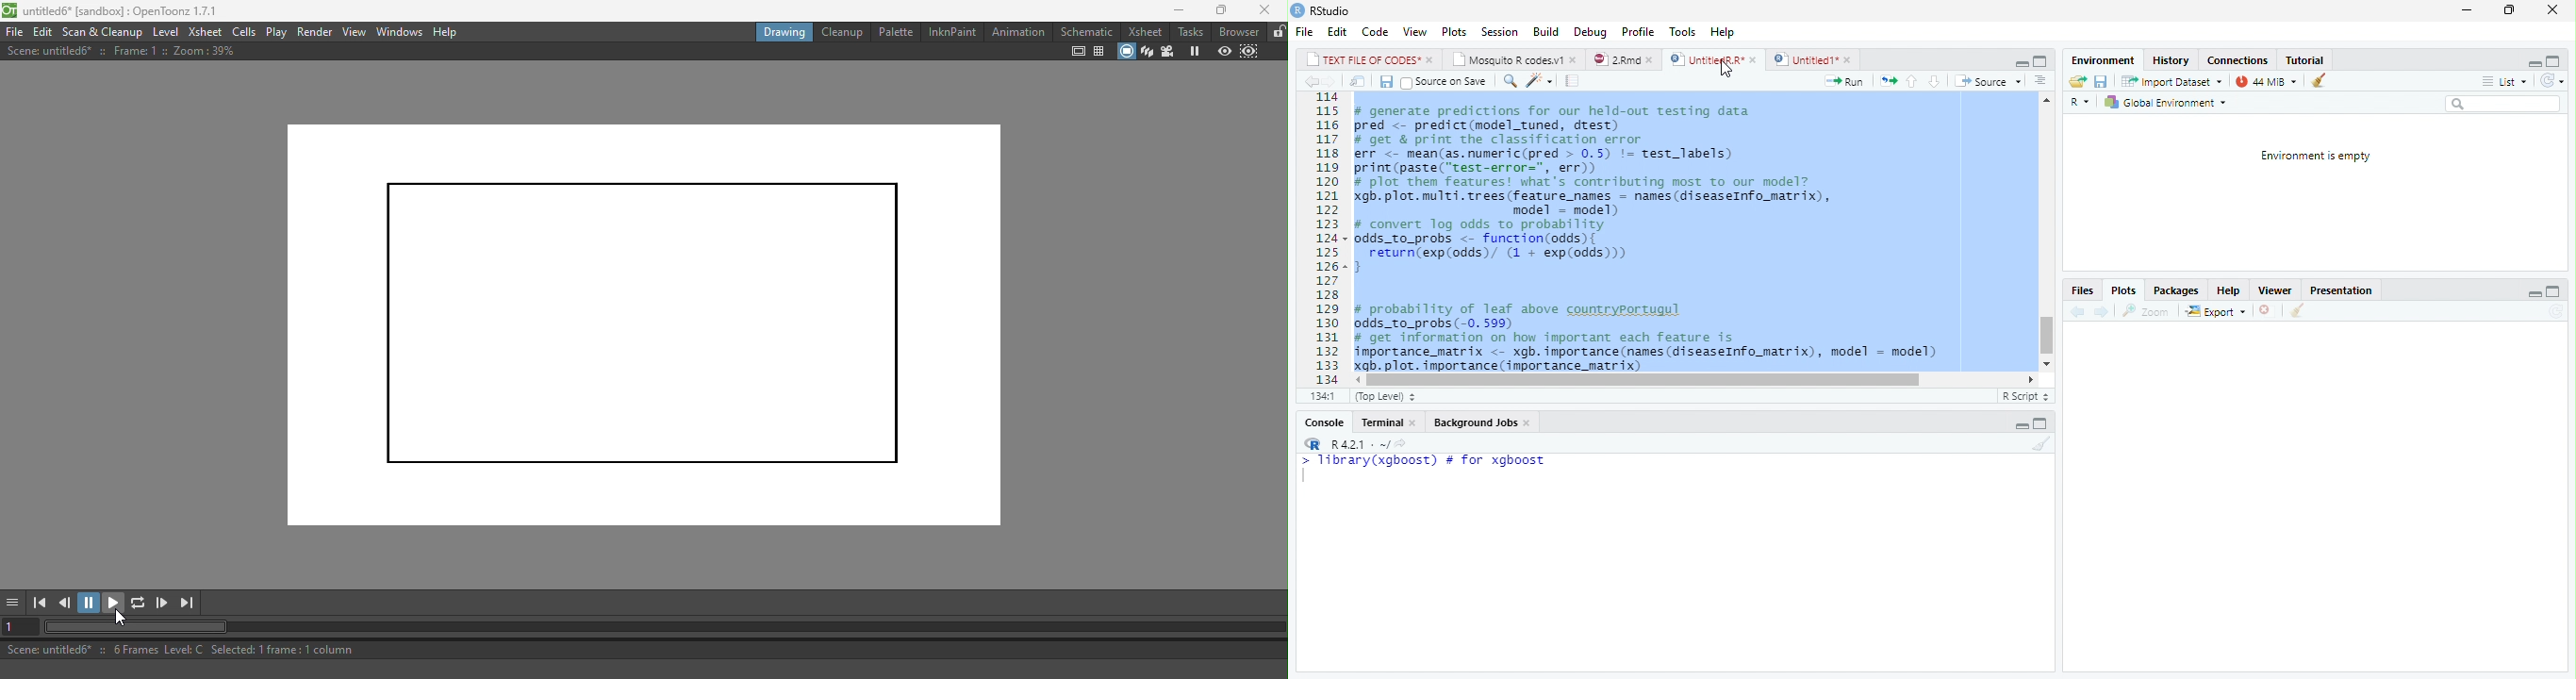 The height and width of the screenshot is (700, 2576). Describe the element at coordinates (1358, 443) in the screenshot. I see `R 4.2.1 .~/` at that location.